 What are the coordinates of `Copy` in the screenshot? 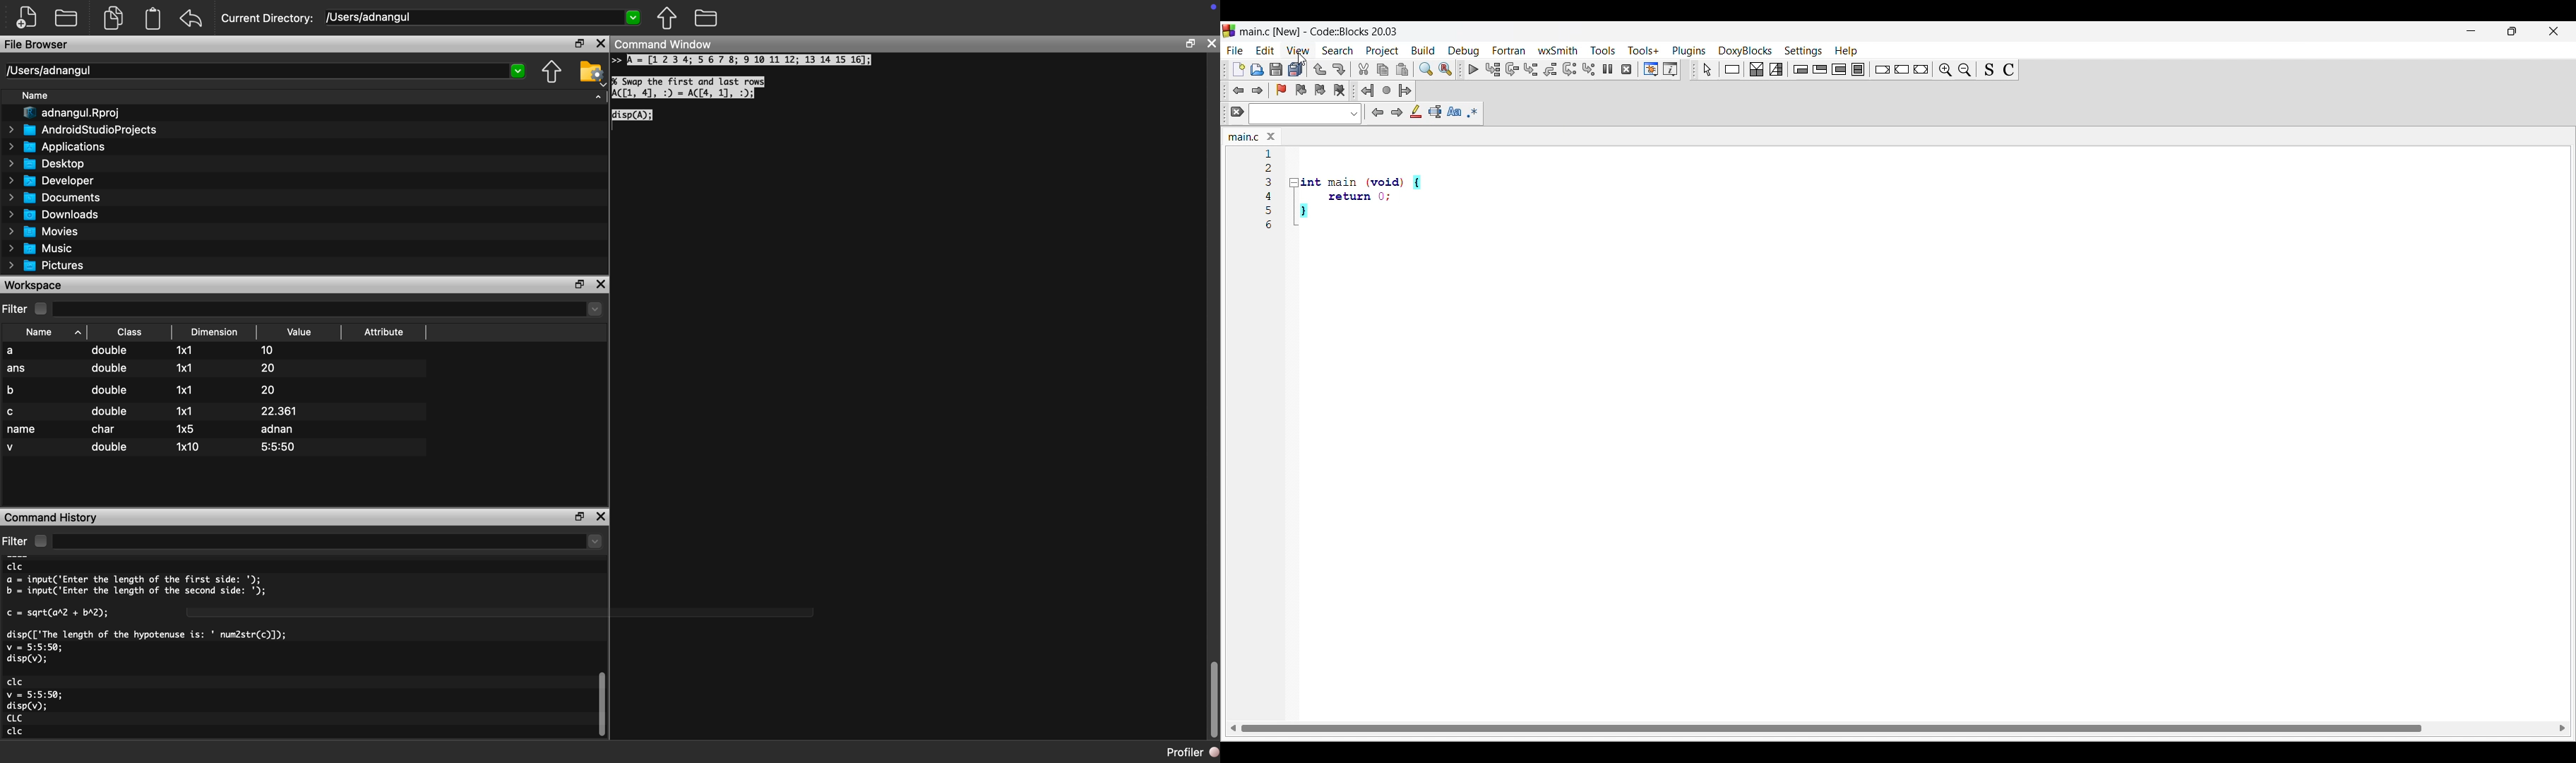 It's located at (1383, 70).